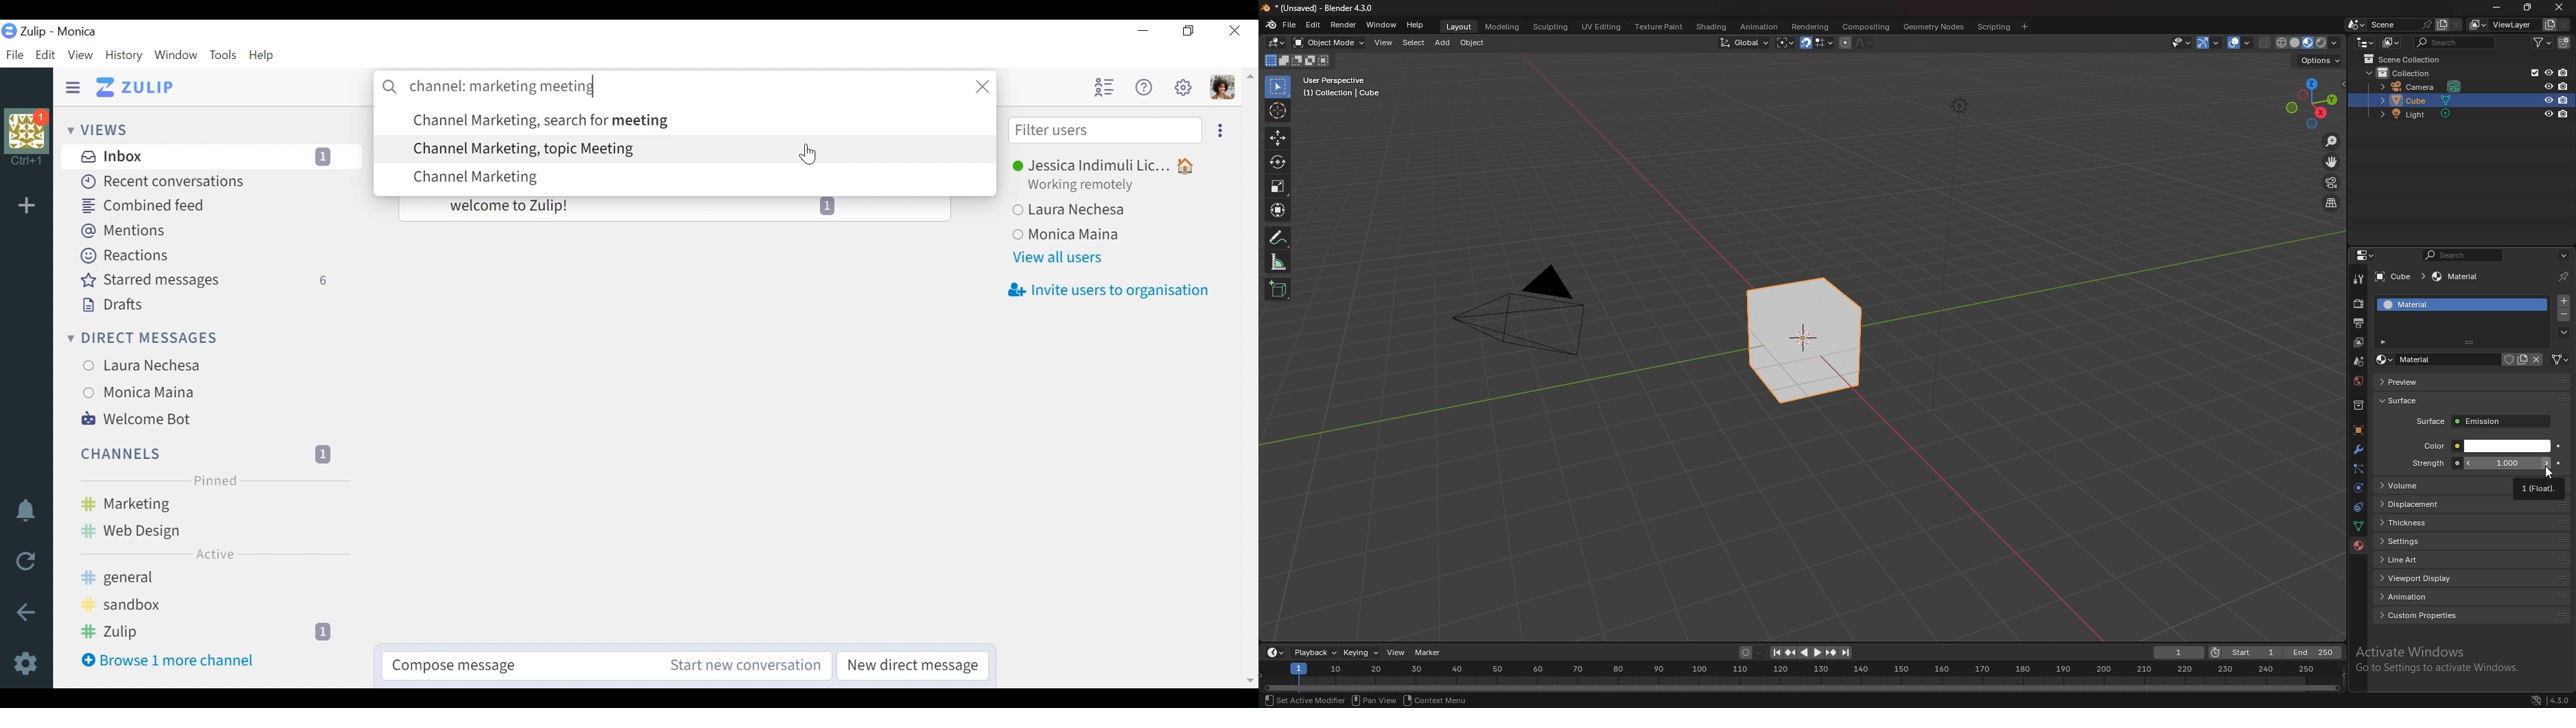  What do you see at coordinates (2241, 43) in the screenshot?
I see `overlays` at bounding box center [2241, 43].